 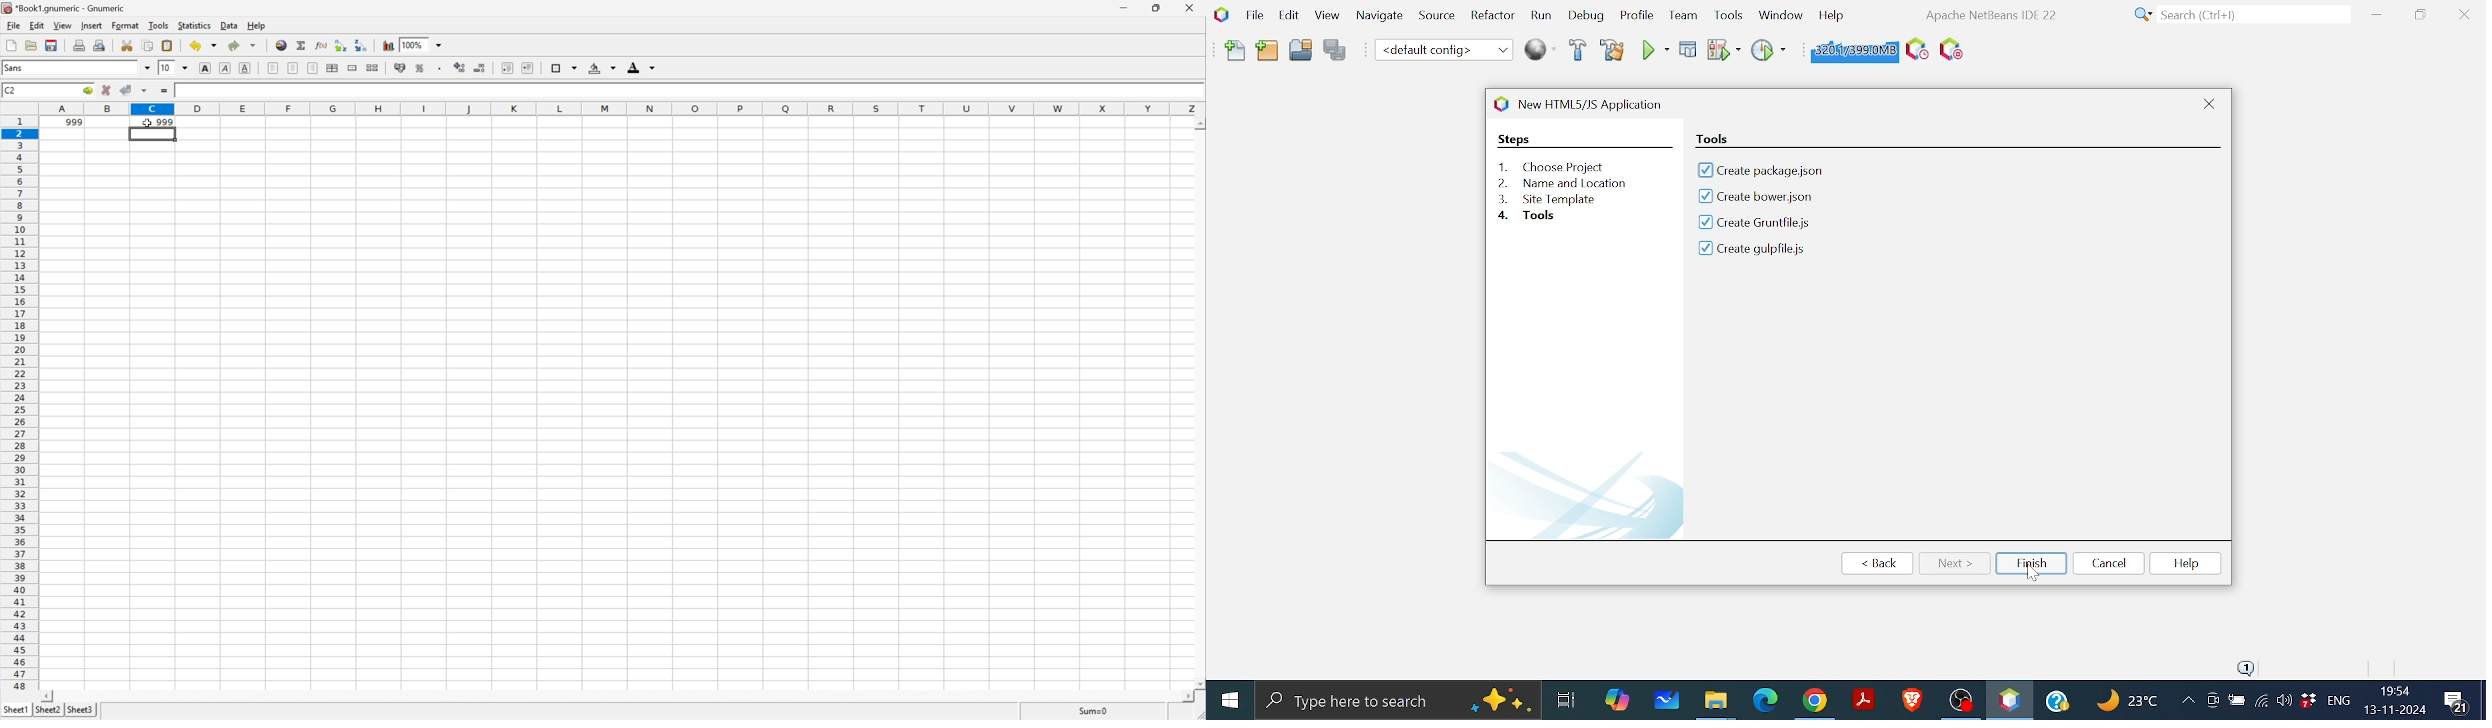 What do you see at coordinates (1653, 50) in the screenshot?
I see `Run` at bounding box center [1653, 50].